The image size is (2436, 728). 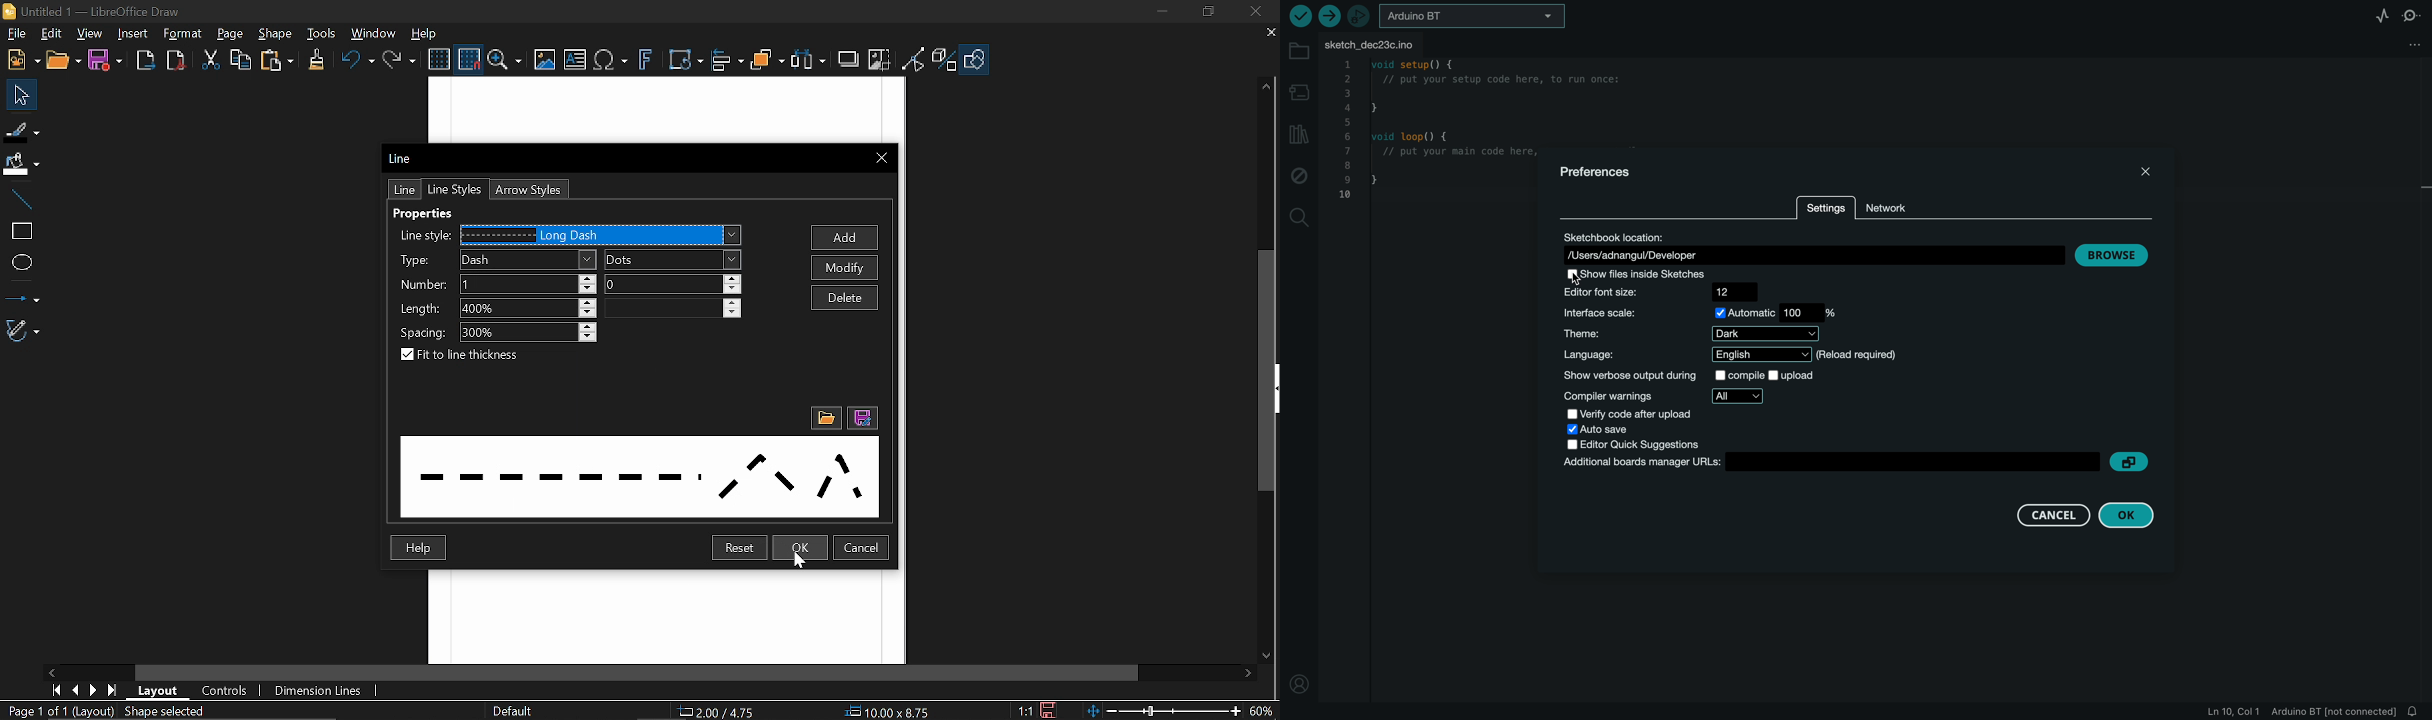 What do you see at coordinates (1668, 292) in the screenshot?
I see `editor` at bounding box center [1668, 292].